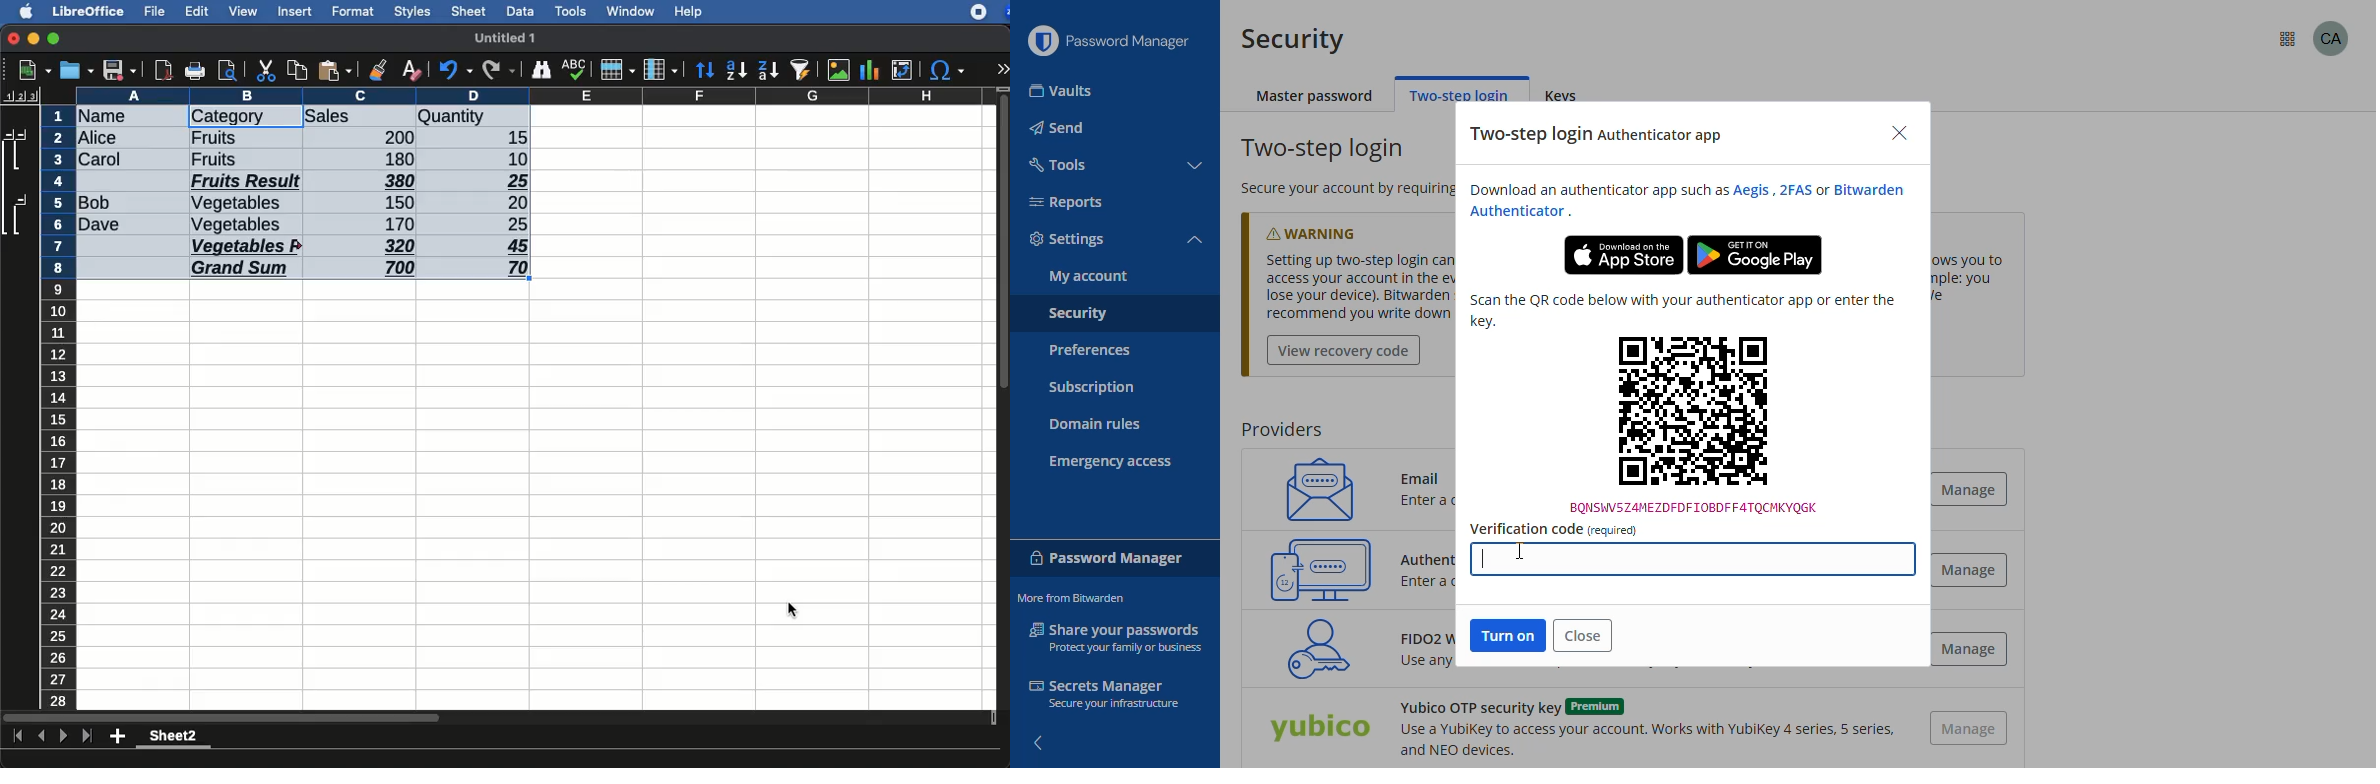  I want to click on Yubico OTP security key (Premium)Use a YubiKey to access your account. Works with Yubikey 4 series, 5 series,and NEO devices., so click(1644, 728).